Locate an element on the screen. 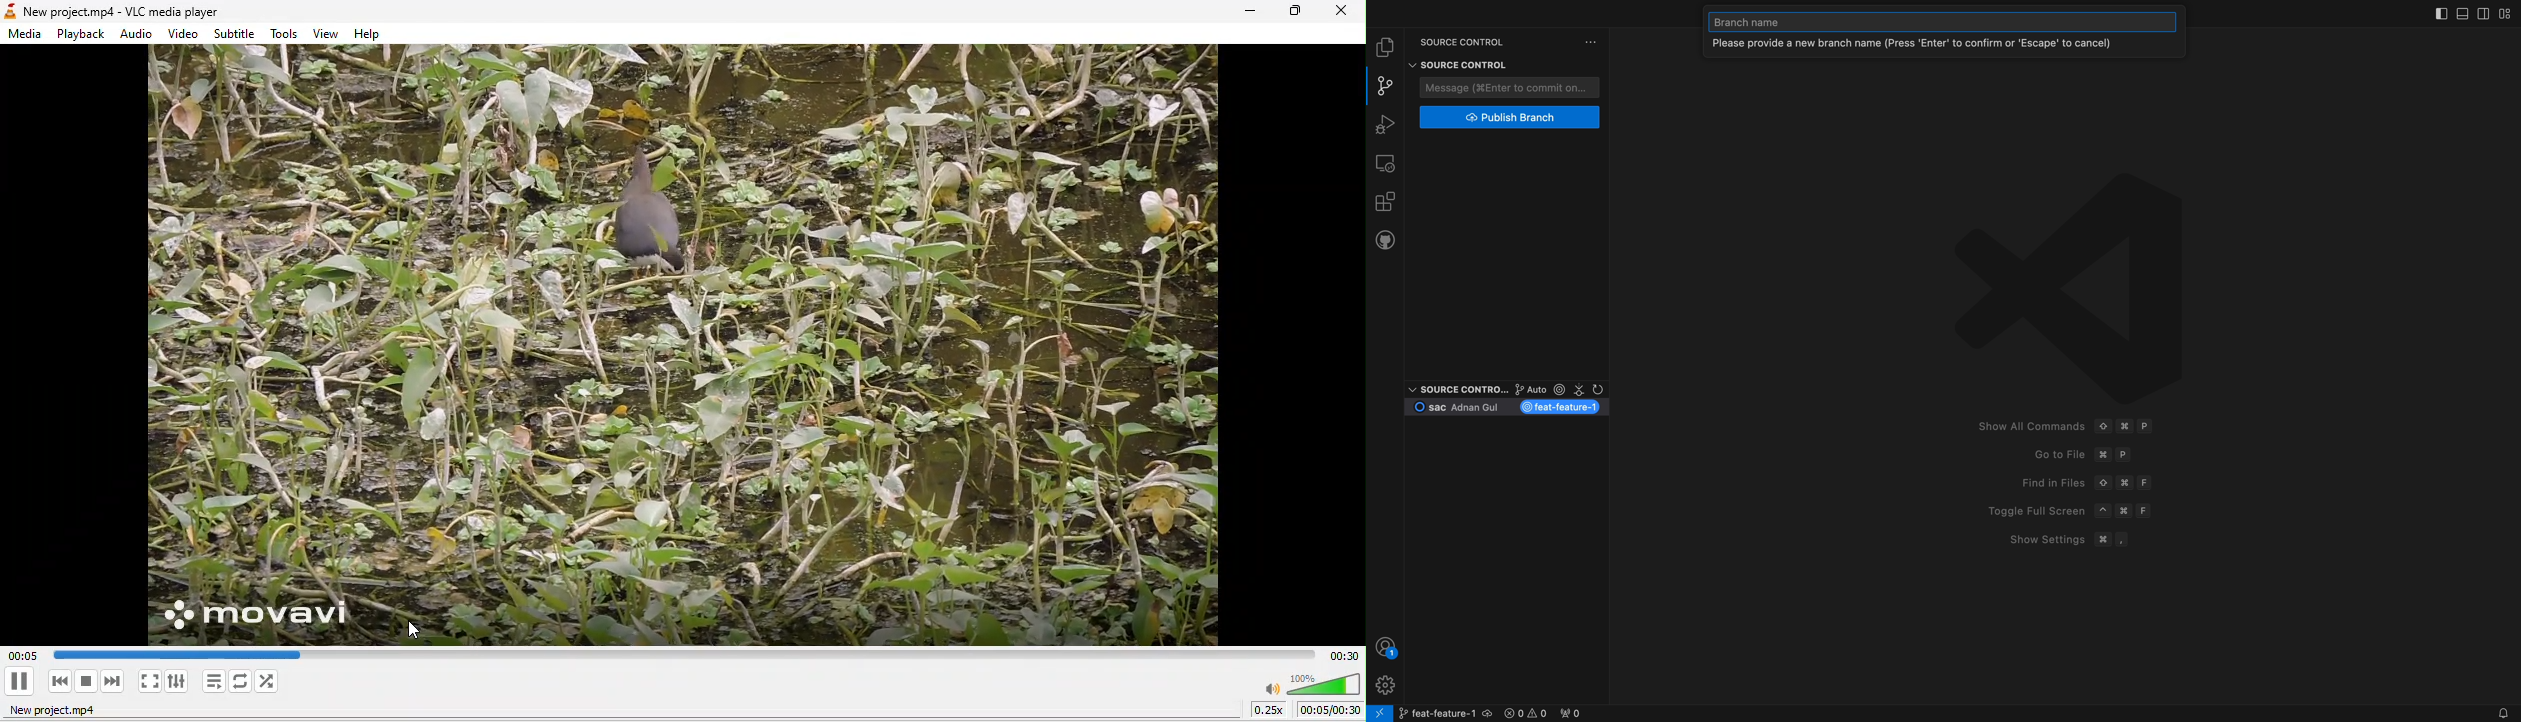 This screenshot has height=728, width=2548. layouts is located at coordinates (2468, 12).